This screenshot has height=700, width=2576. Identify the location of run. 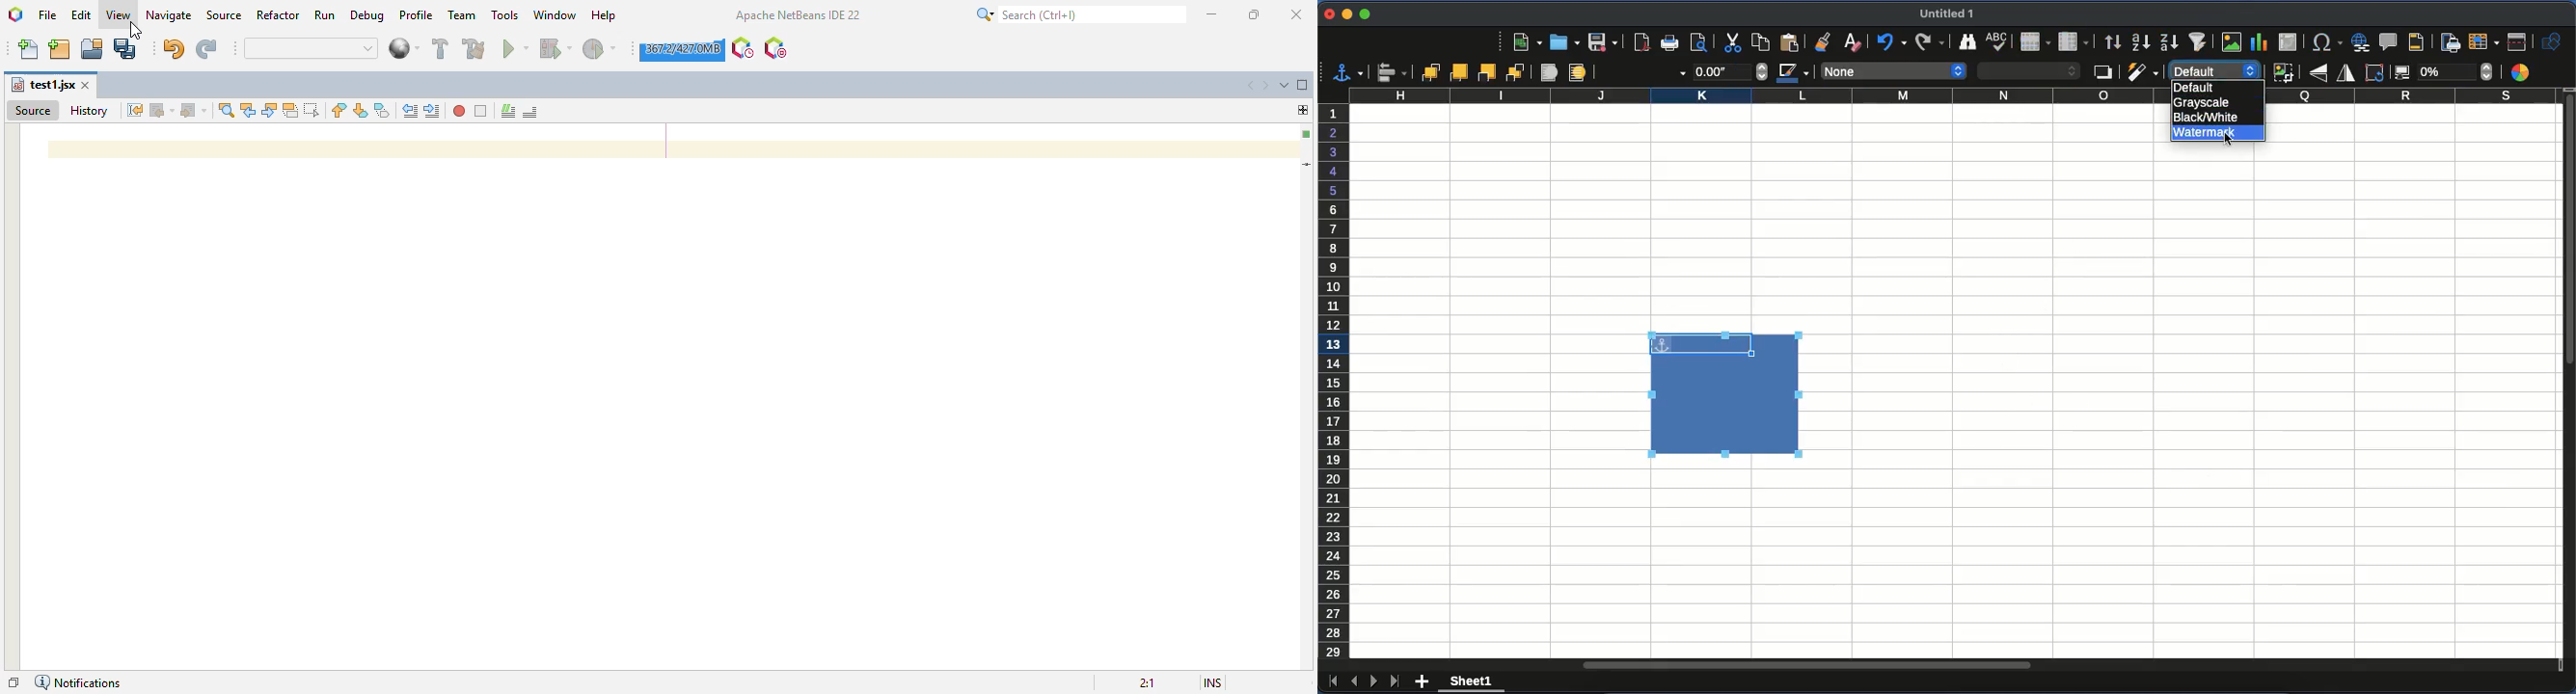
(325, 14).